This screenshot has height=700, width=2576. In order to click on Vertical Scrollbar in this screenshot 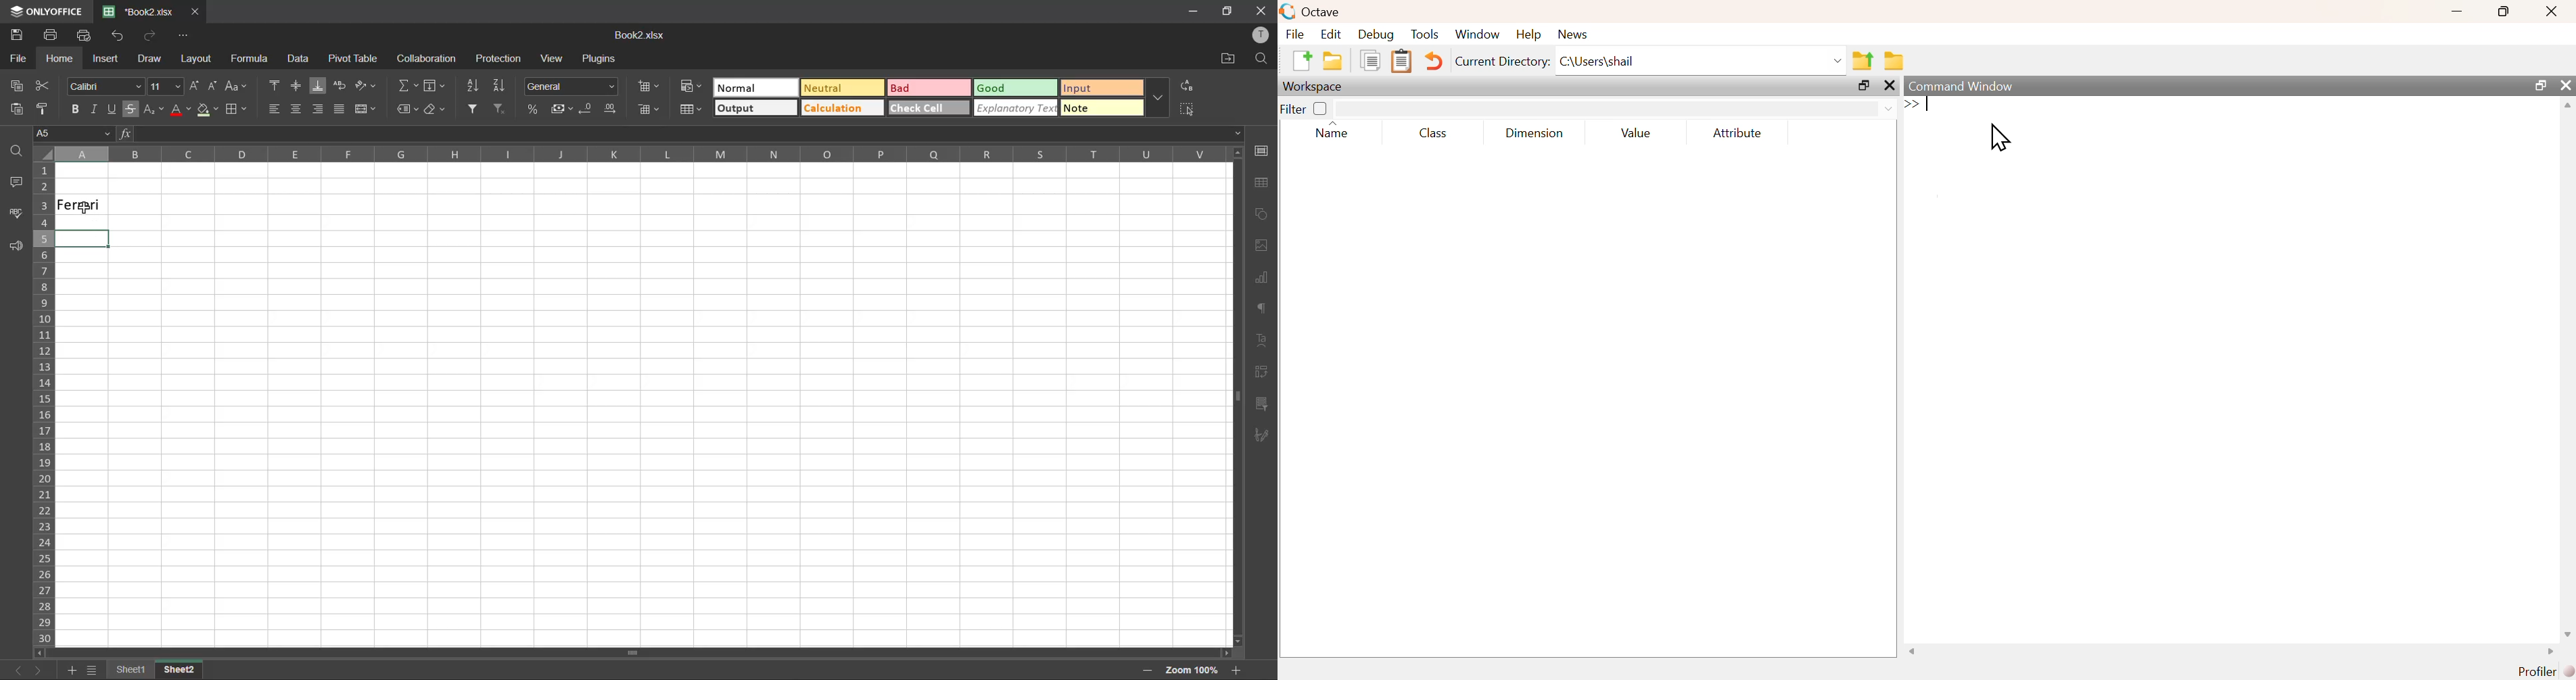, I will do `click(604, 651)`.